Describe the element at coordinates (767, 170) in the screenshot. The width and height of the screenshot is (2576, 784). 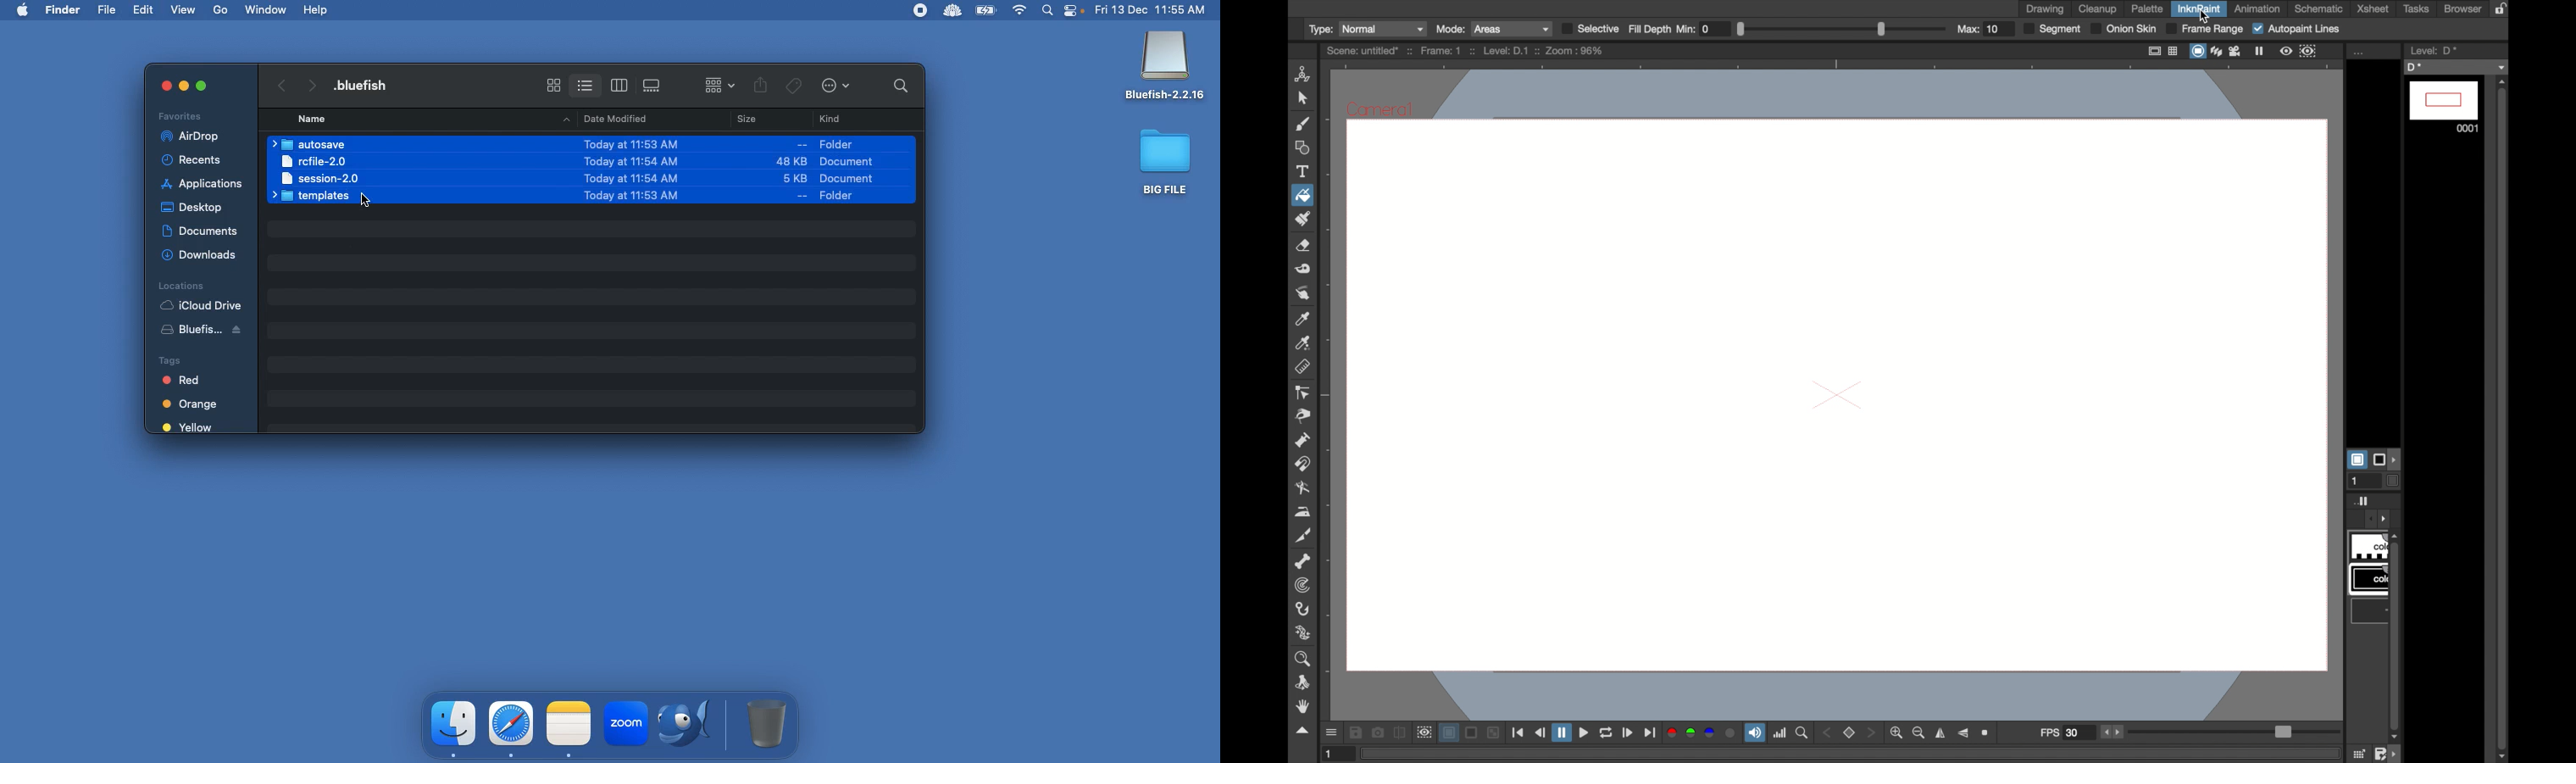
I see `size` at that location.